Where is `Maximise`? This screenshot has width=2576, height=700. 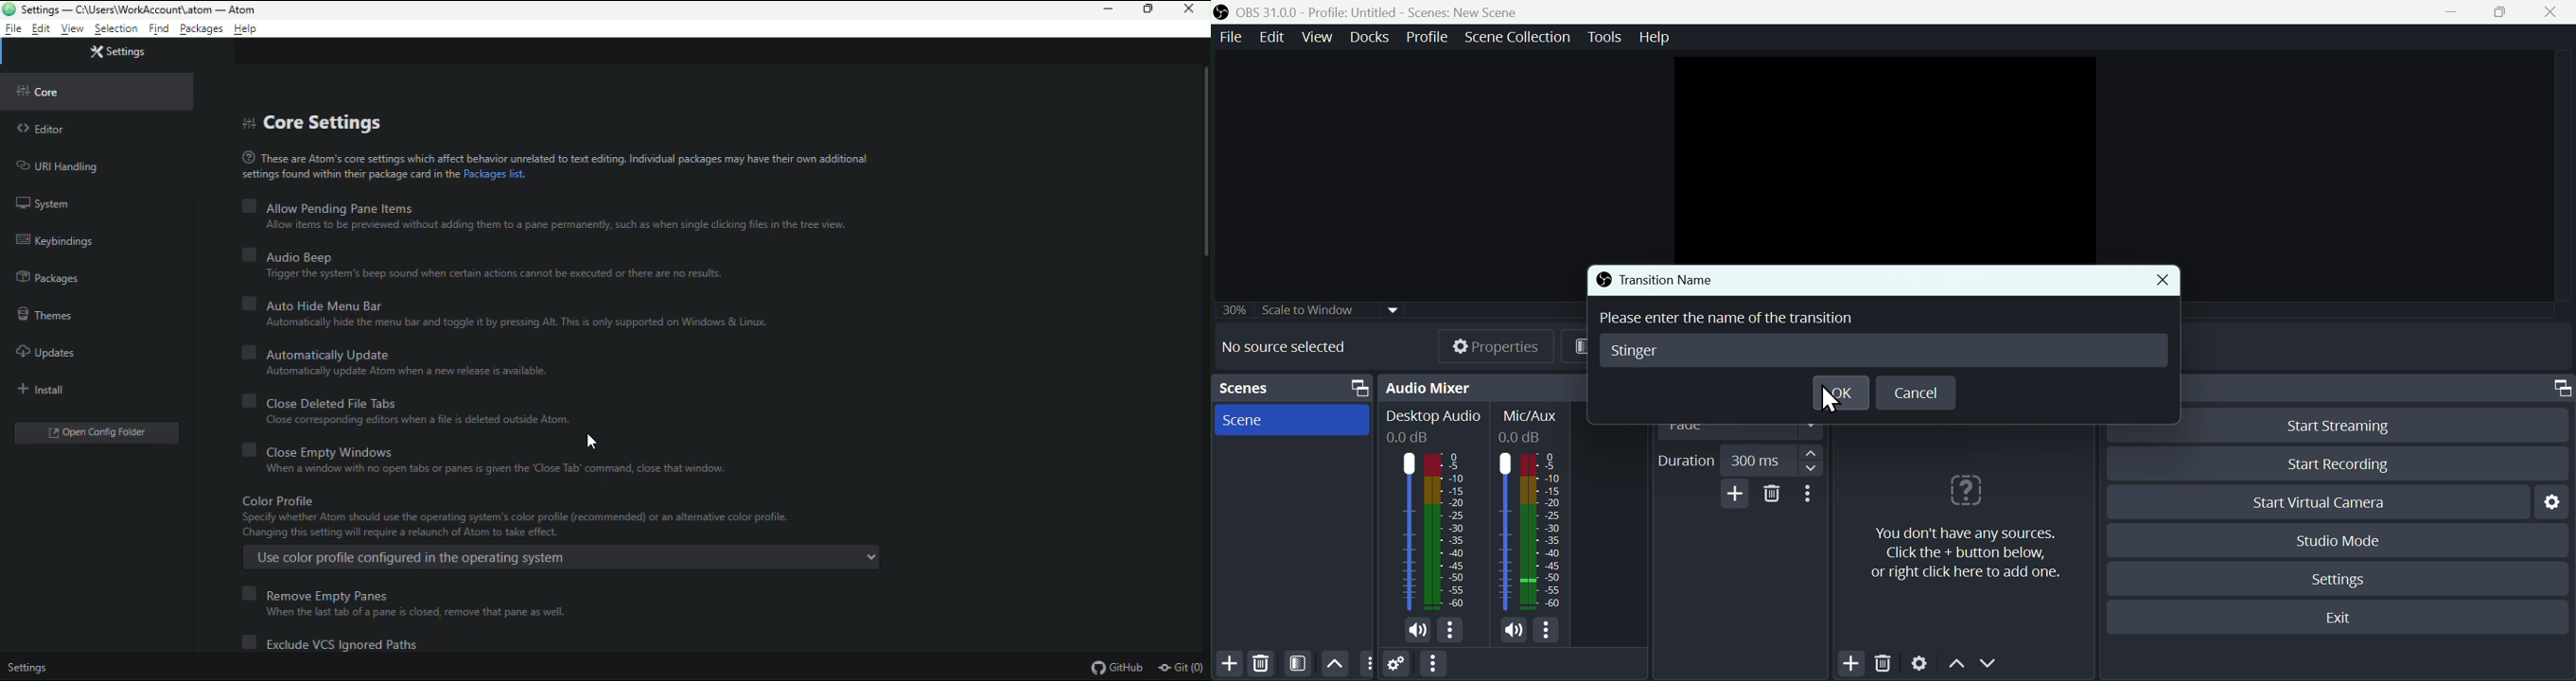 Maximise is located at coordinates (2506, 13).